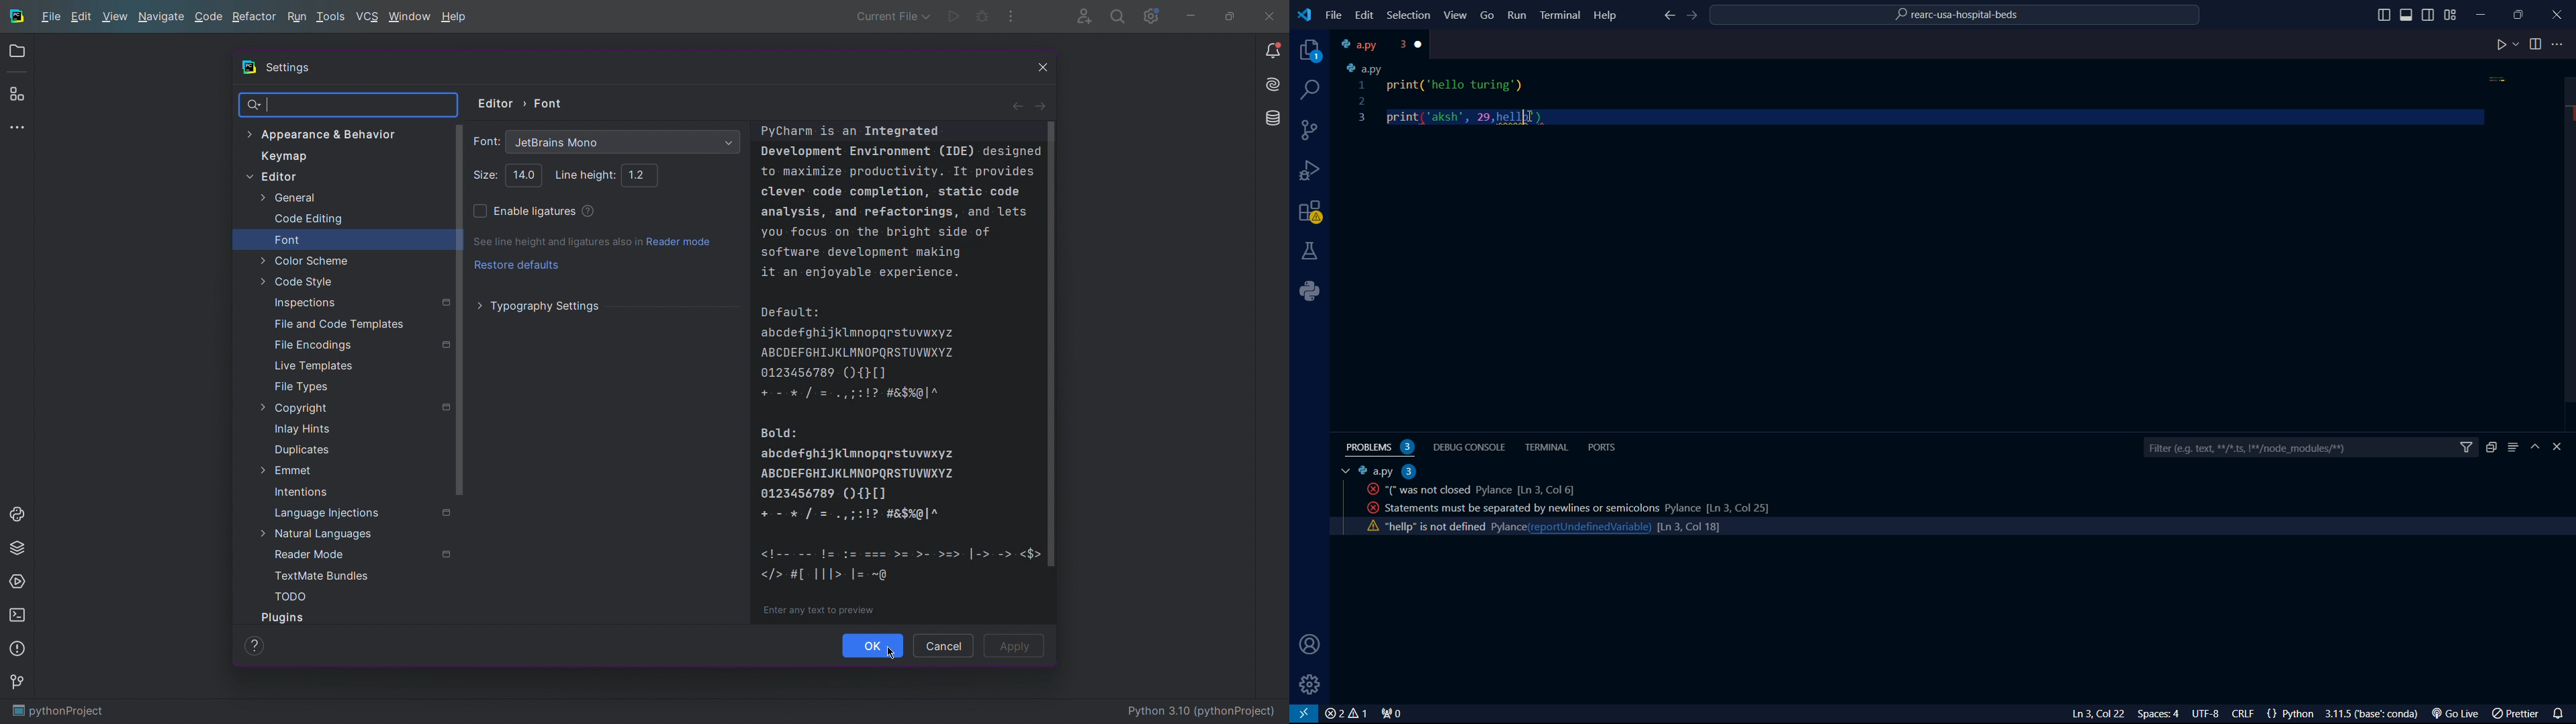 The width and height of the screenshot is (2576, 728). What do you see at coordinates (287, 240) in the screenshot?
I see `Font` at bounding box center [287, 240].